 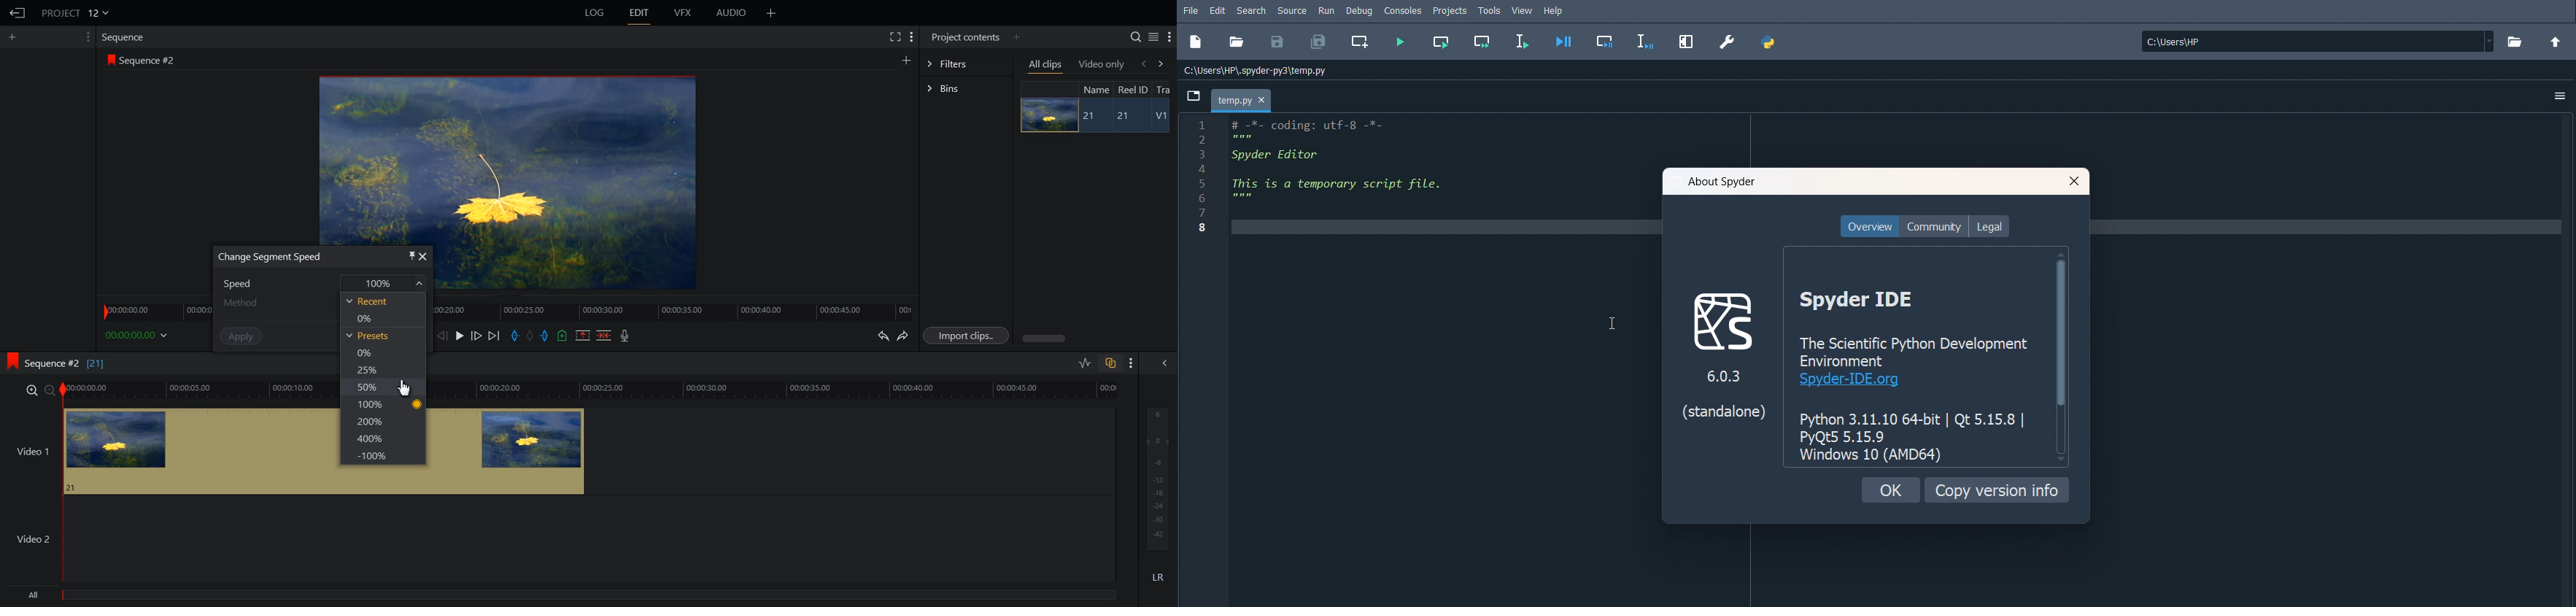 I want to click on Go Back, so click(x=18, y=13).